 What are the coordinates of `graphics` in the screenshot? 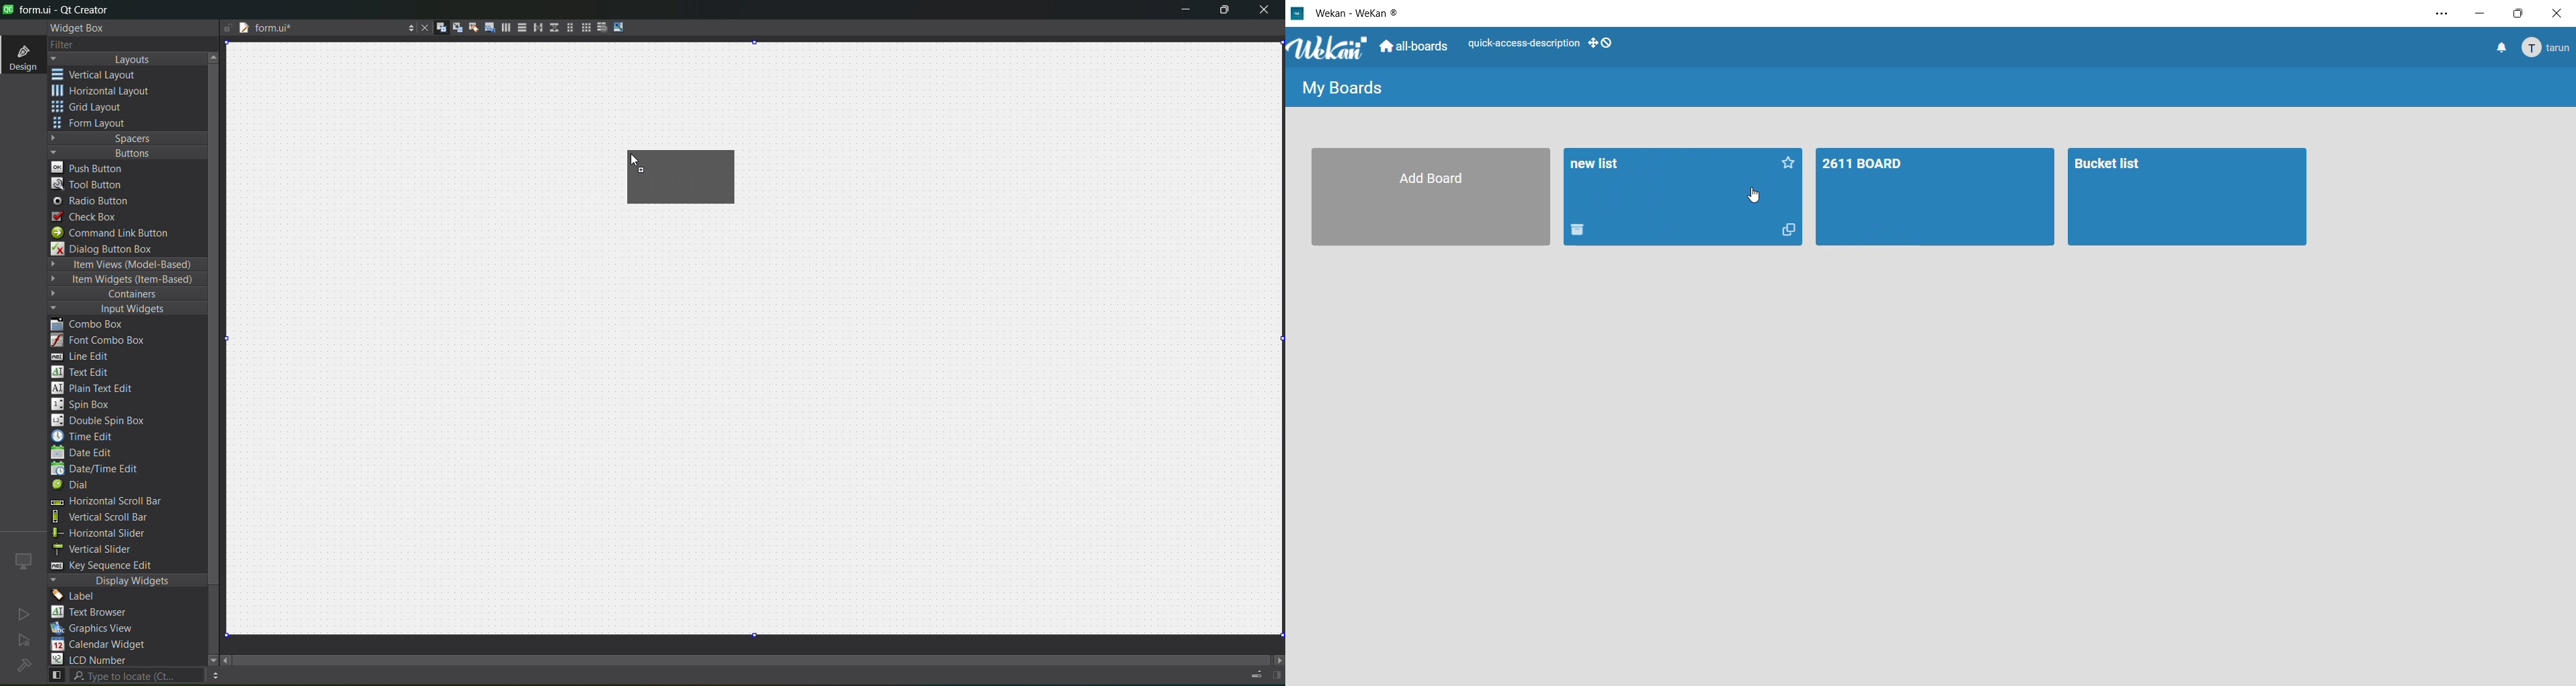 It's located at (98, 628).